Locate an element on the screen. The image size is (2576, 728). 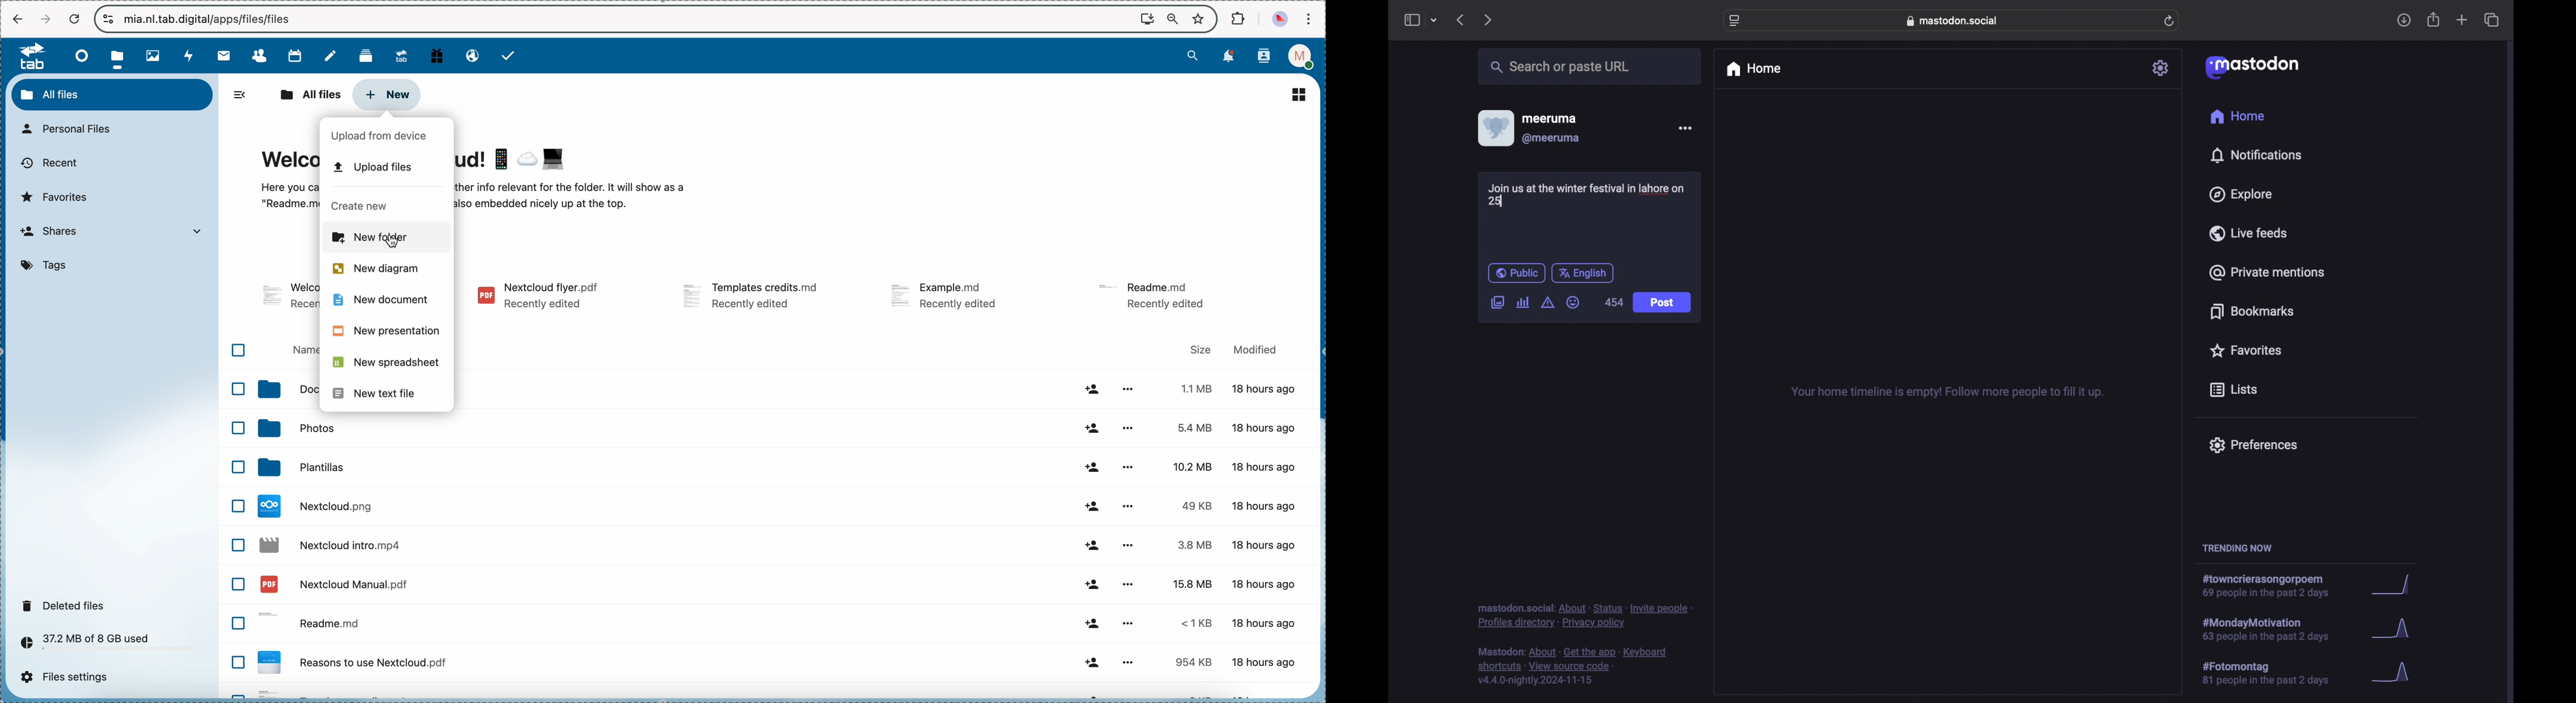
previous is located at coordinates (1460, 20).